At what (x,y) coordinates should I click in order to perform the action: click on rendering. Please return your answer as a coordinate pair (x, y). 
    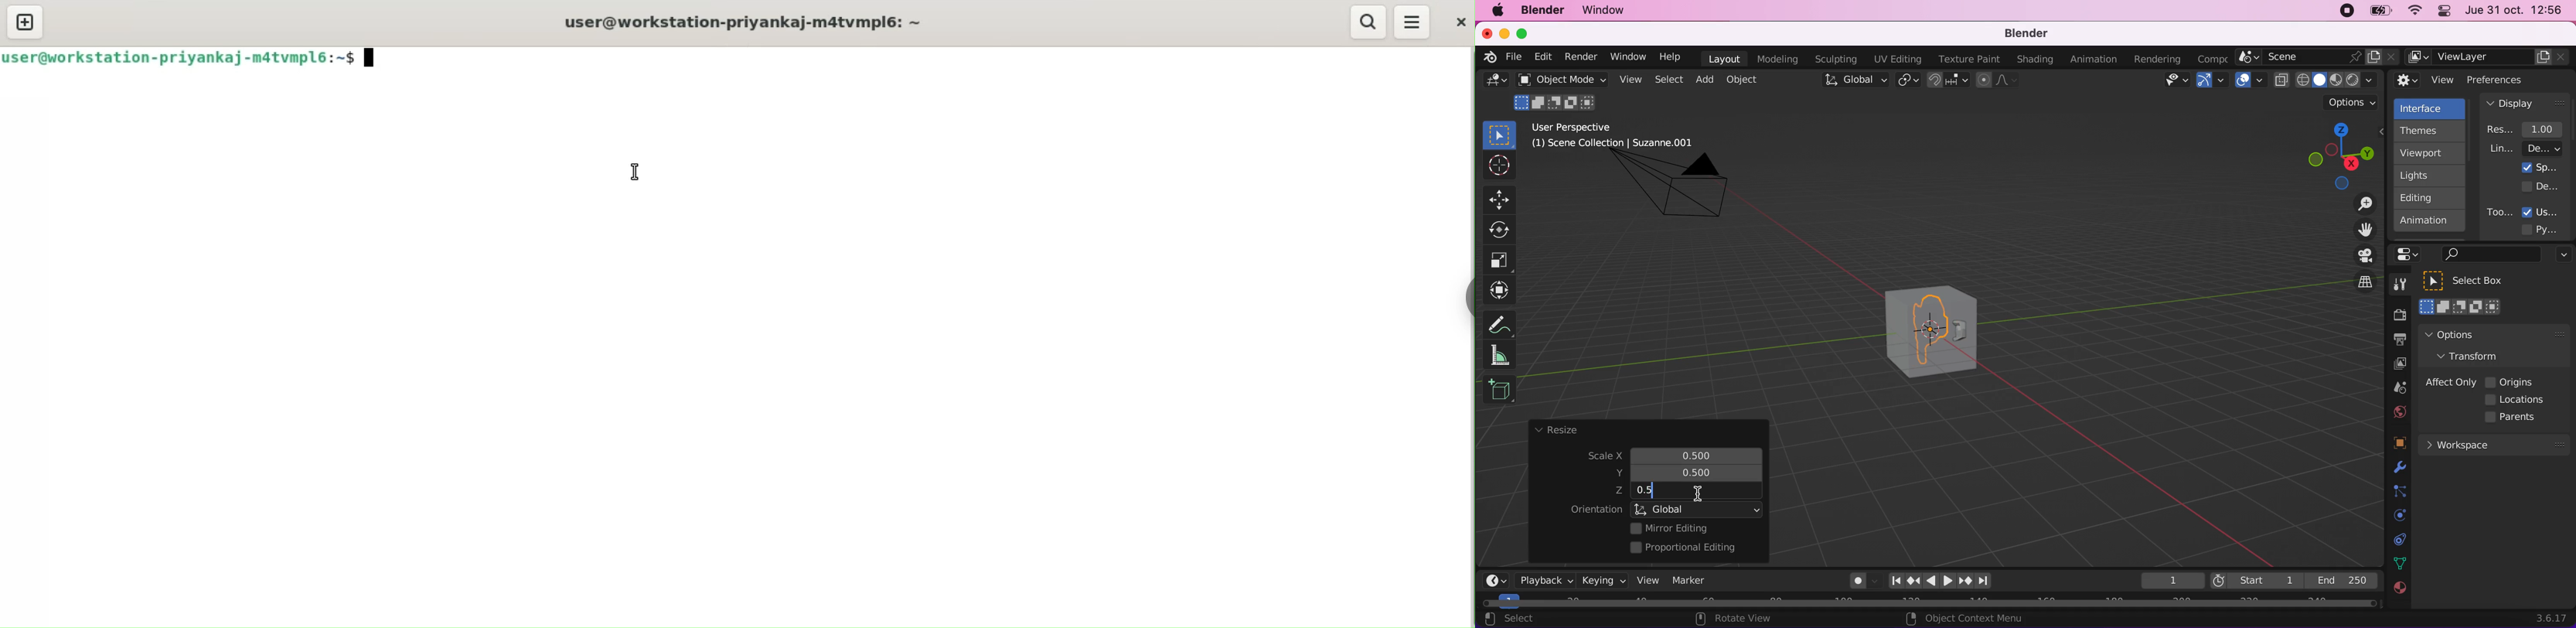
    Looking at the image, I should click on (2158, 60).